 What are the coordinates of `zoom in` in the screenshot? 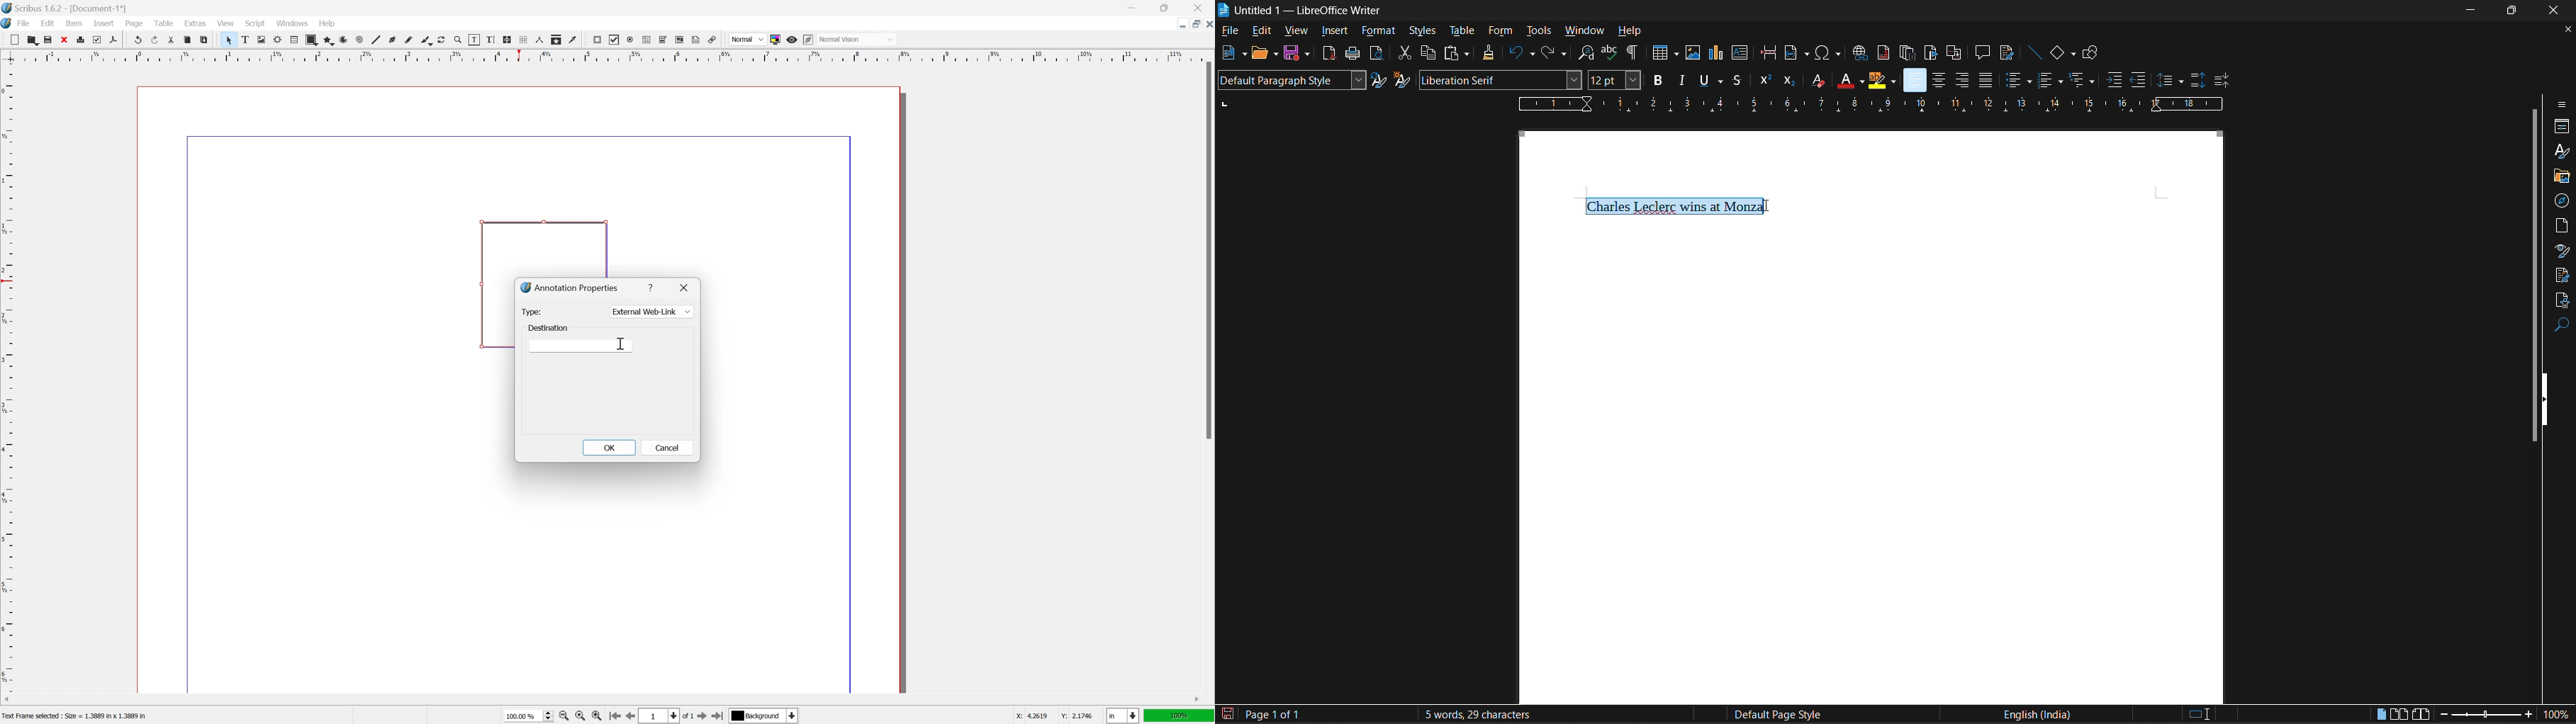 It's located at (596, 716).